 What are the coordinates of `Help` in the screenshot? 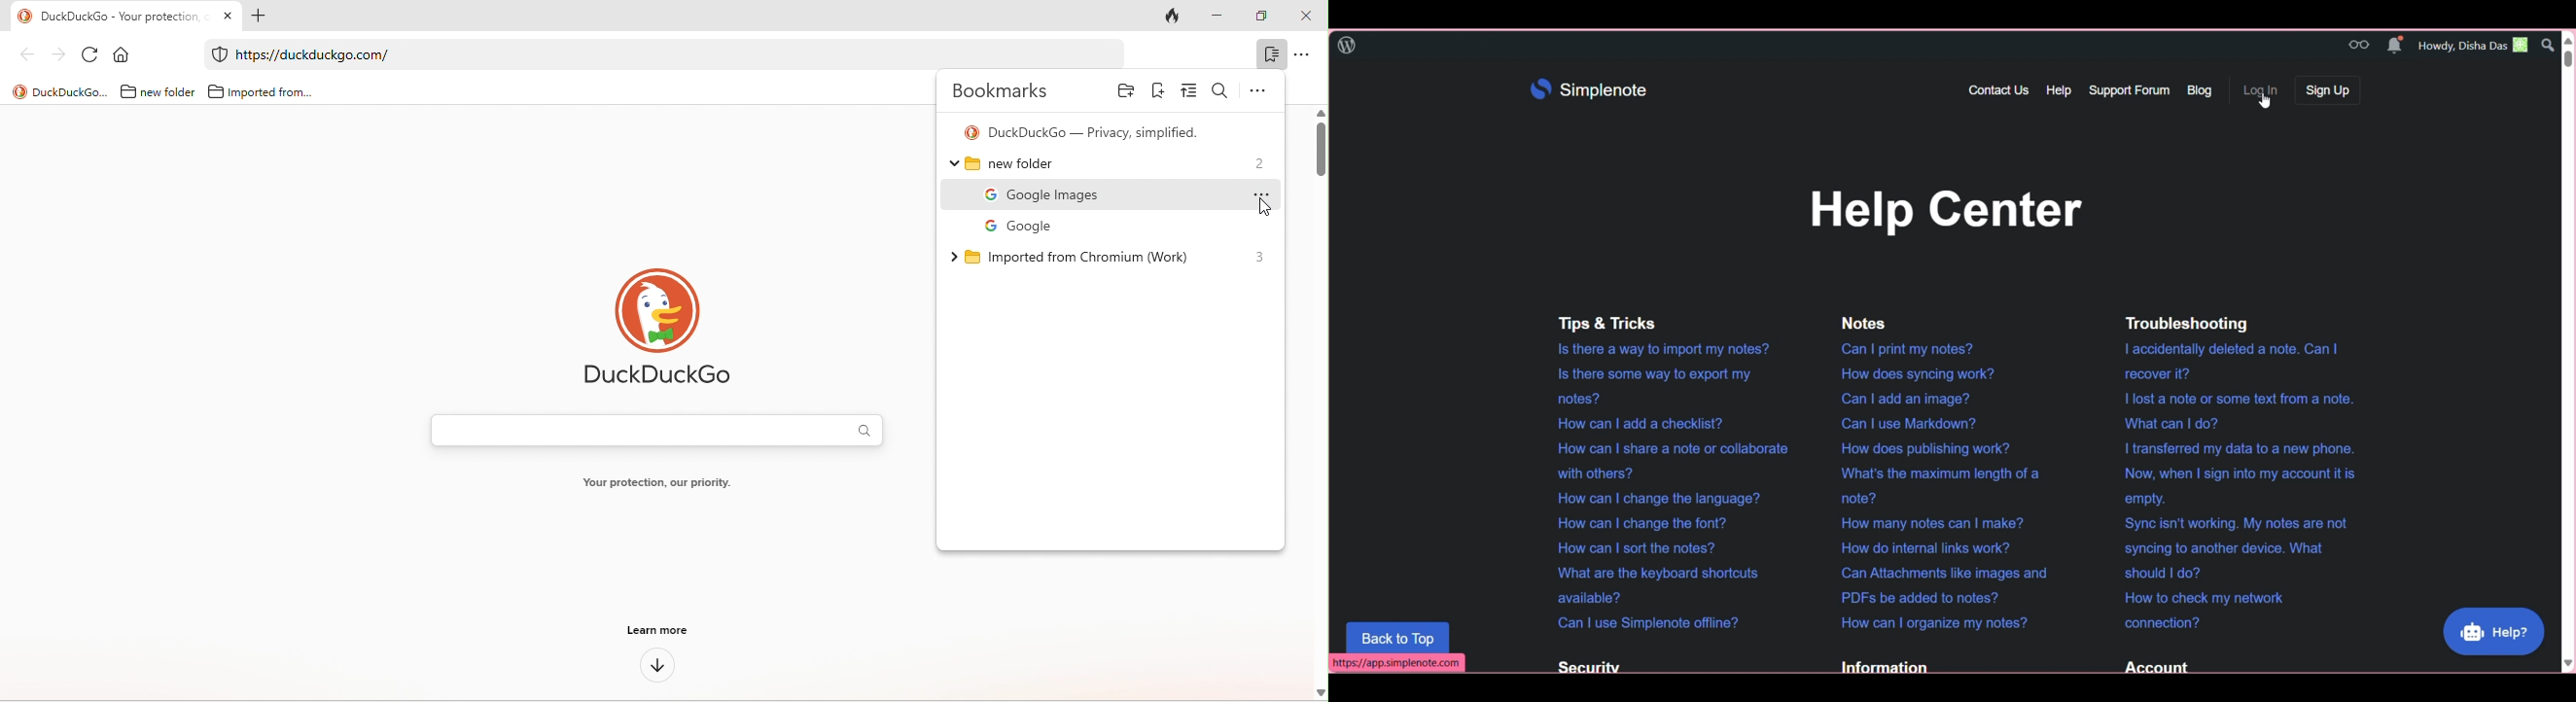 It's located at (2058, 91).